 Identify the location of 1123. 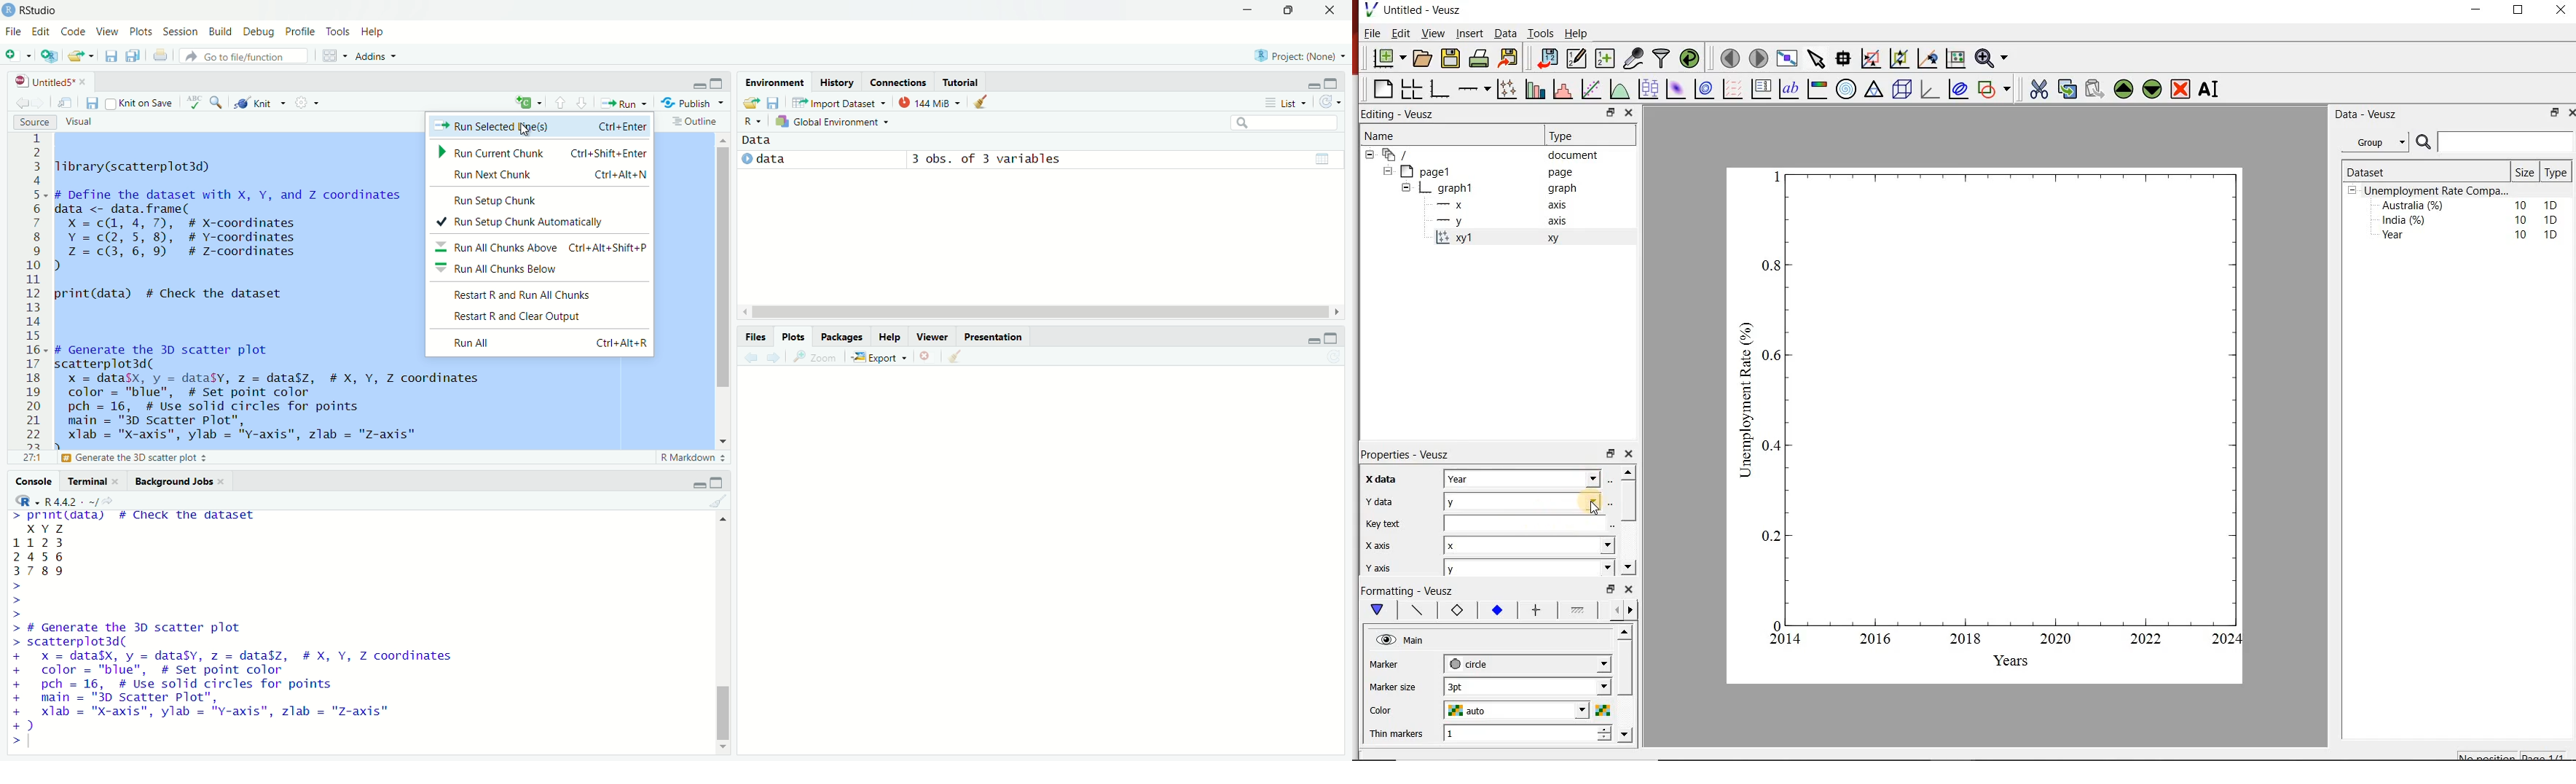
(41, 541).